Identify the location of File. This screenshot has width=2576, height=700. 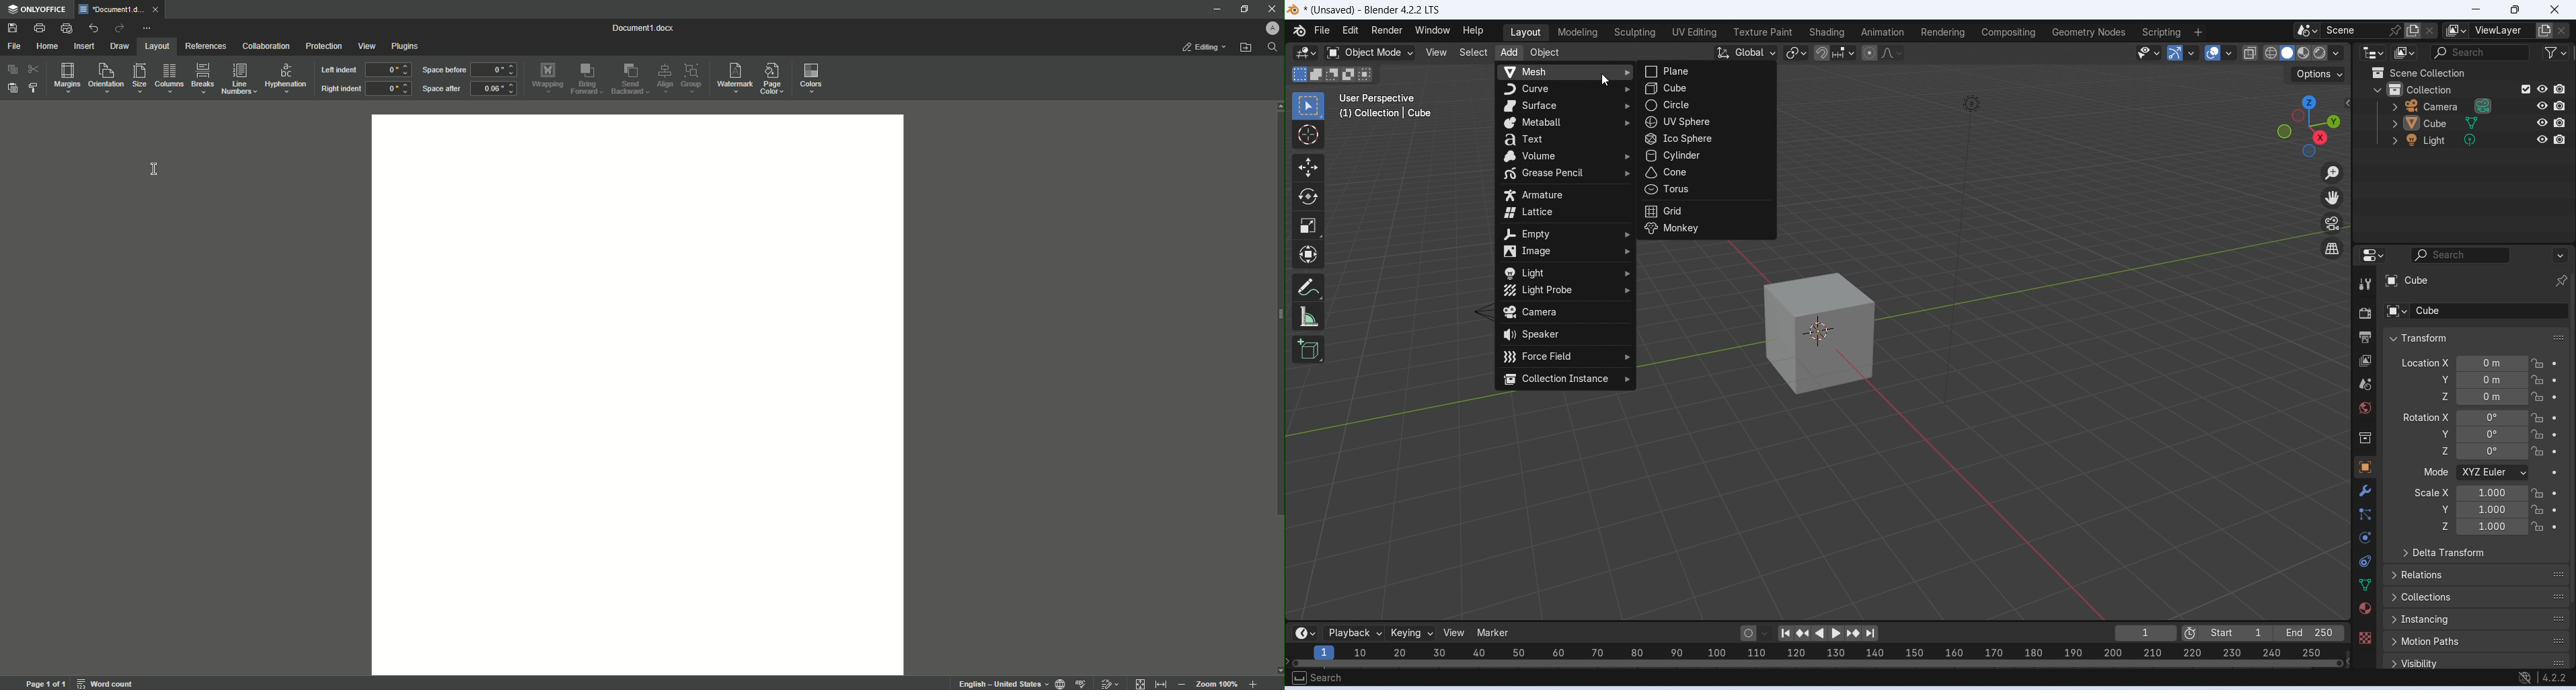
(1321, 30).